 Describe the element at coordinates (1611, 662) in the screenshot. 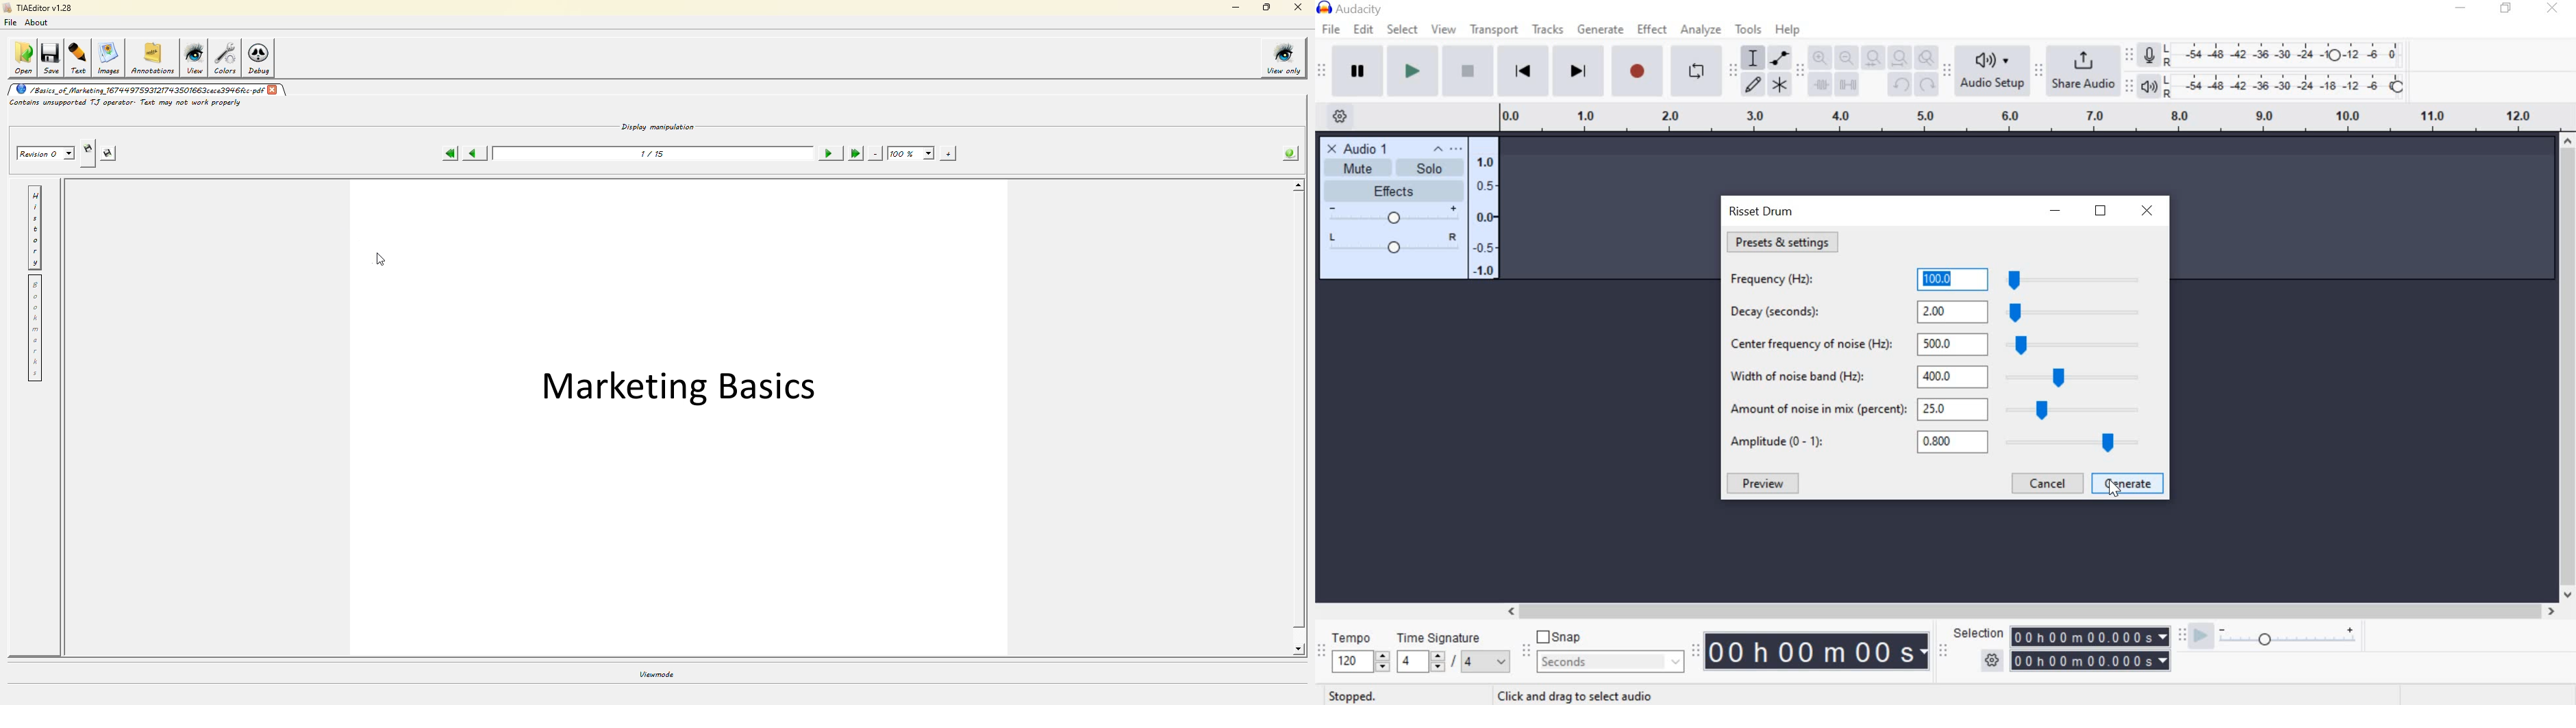

I see `seconds` at that location.